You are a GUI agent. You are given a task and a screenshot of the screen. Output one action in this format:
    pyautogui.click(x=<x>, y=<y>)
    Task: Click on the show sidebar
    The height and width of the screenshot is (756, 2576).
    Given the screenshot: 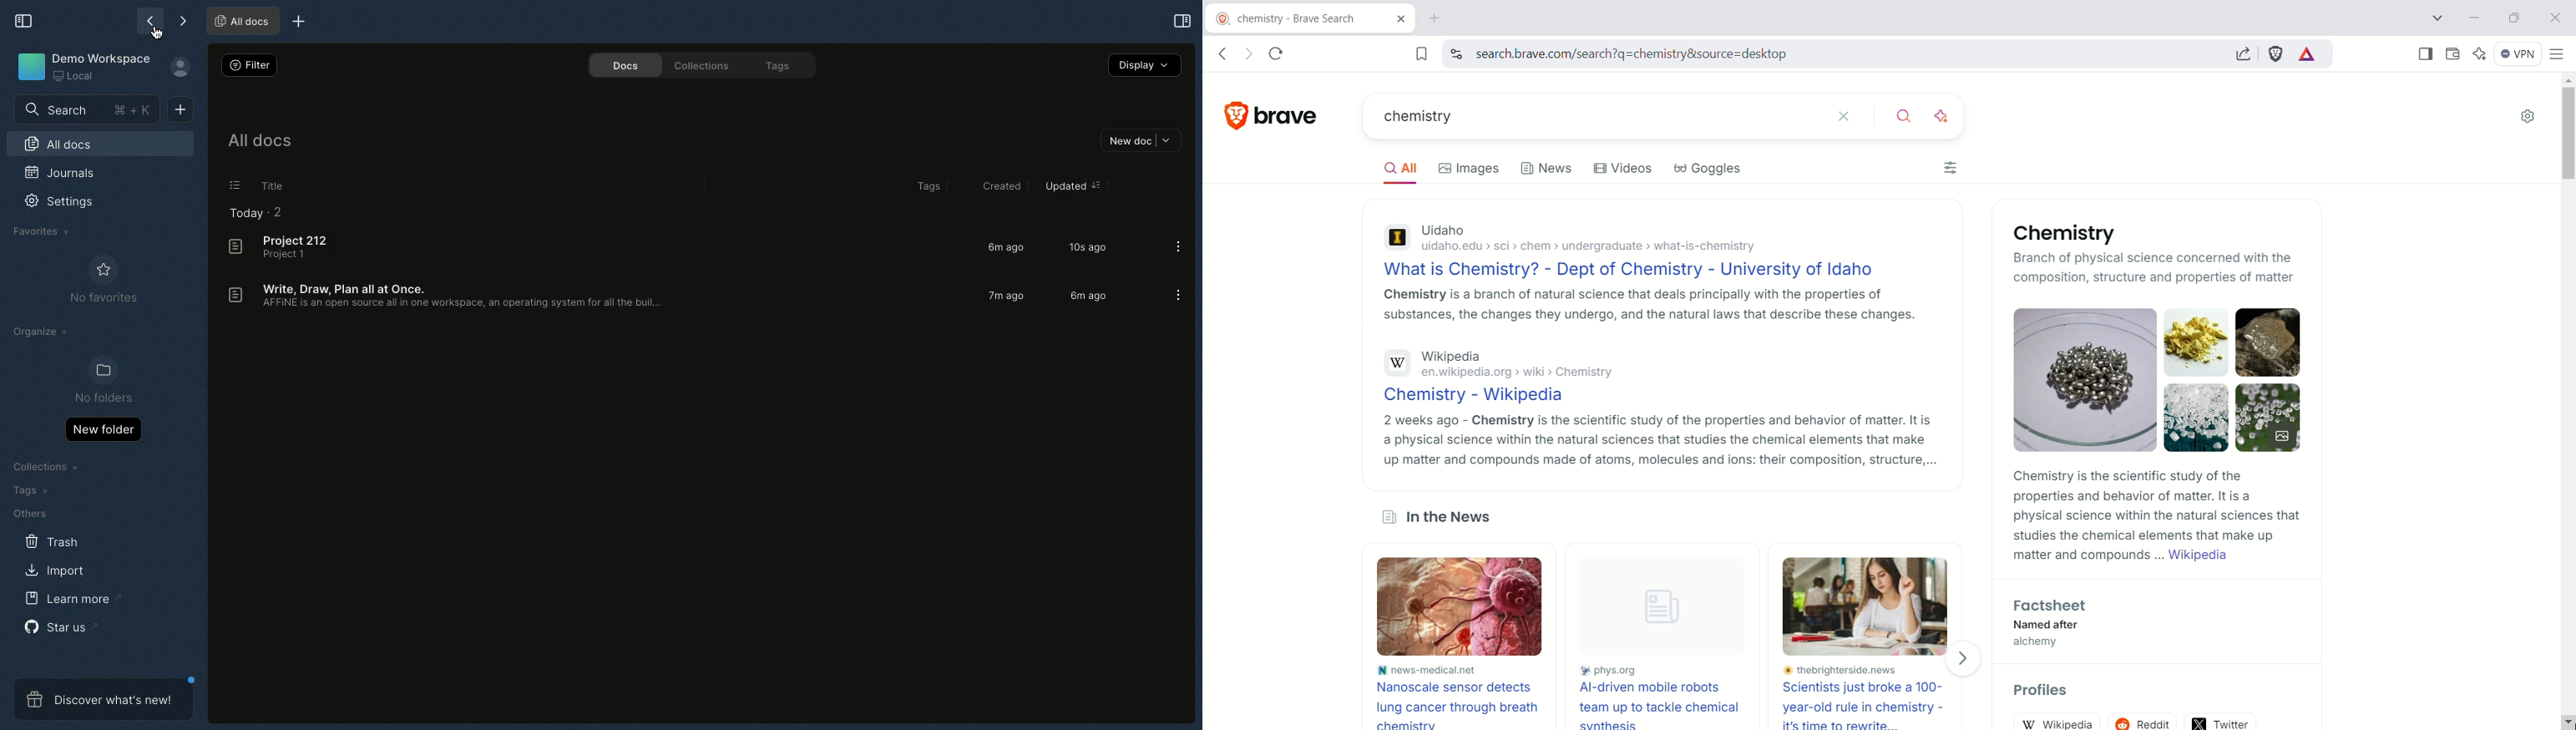 What is the action you would take?
    pyautogui.click(x=2427, y=53)
    